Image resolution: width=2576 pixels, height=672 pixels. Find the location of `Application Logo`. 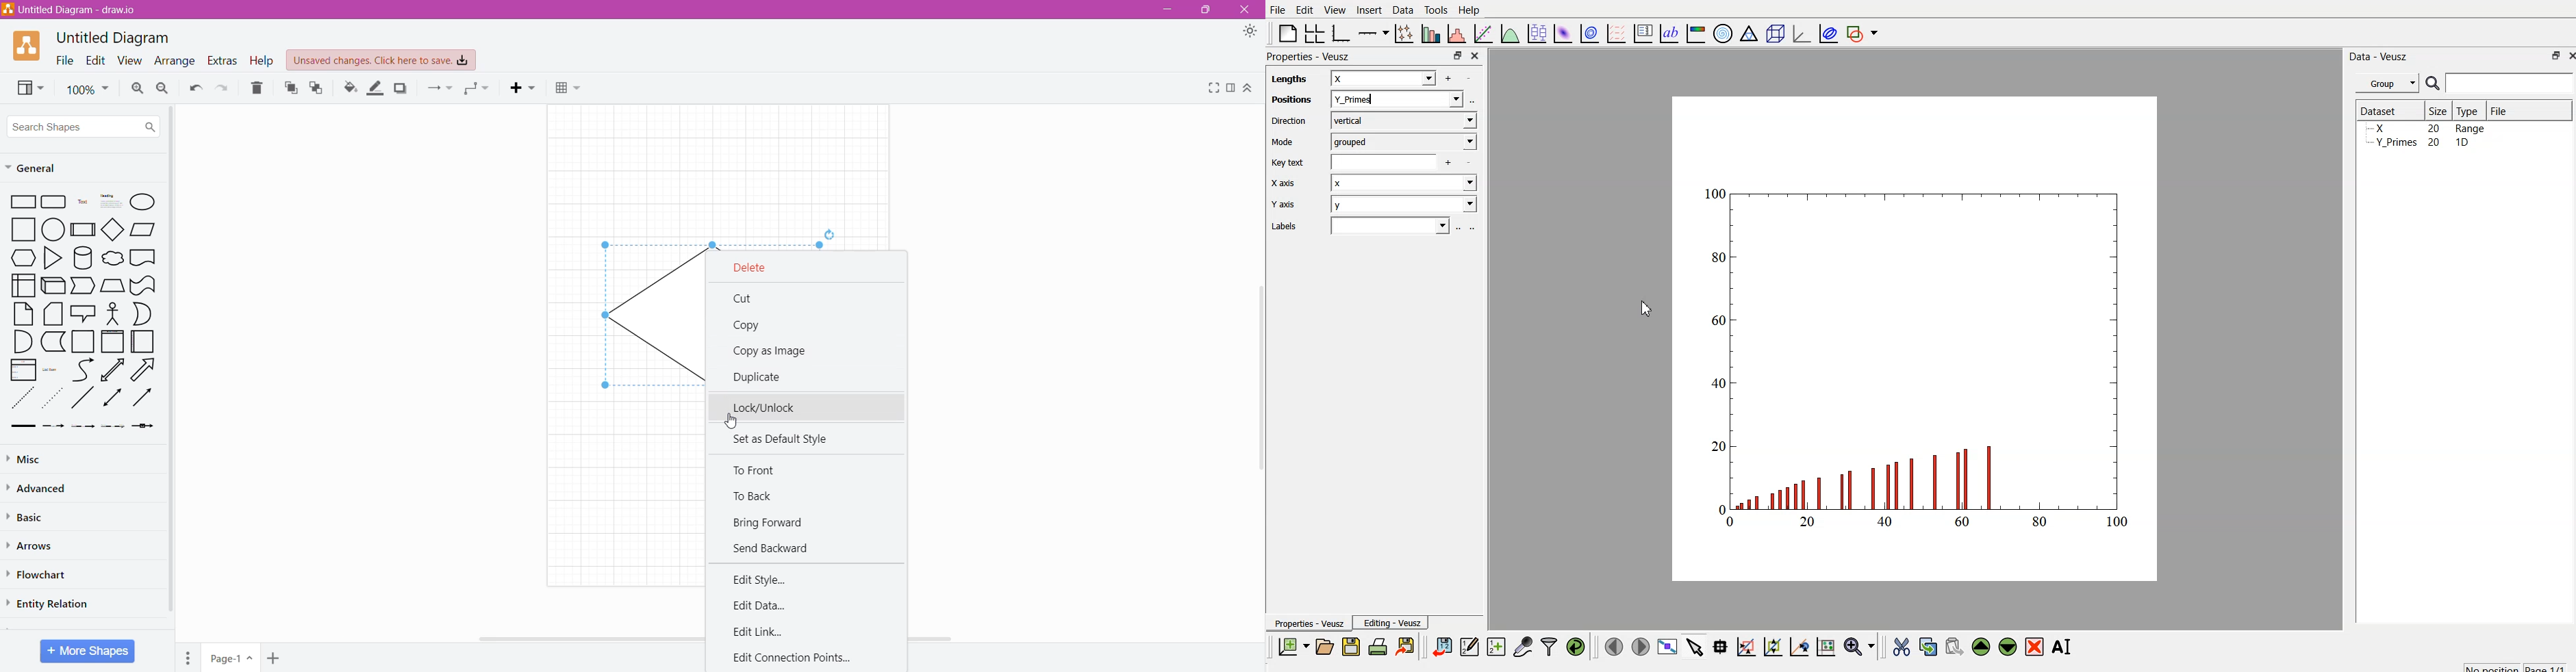

Application Logo is located at coordinates (28, 46).